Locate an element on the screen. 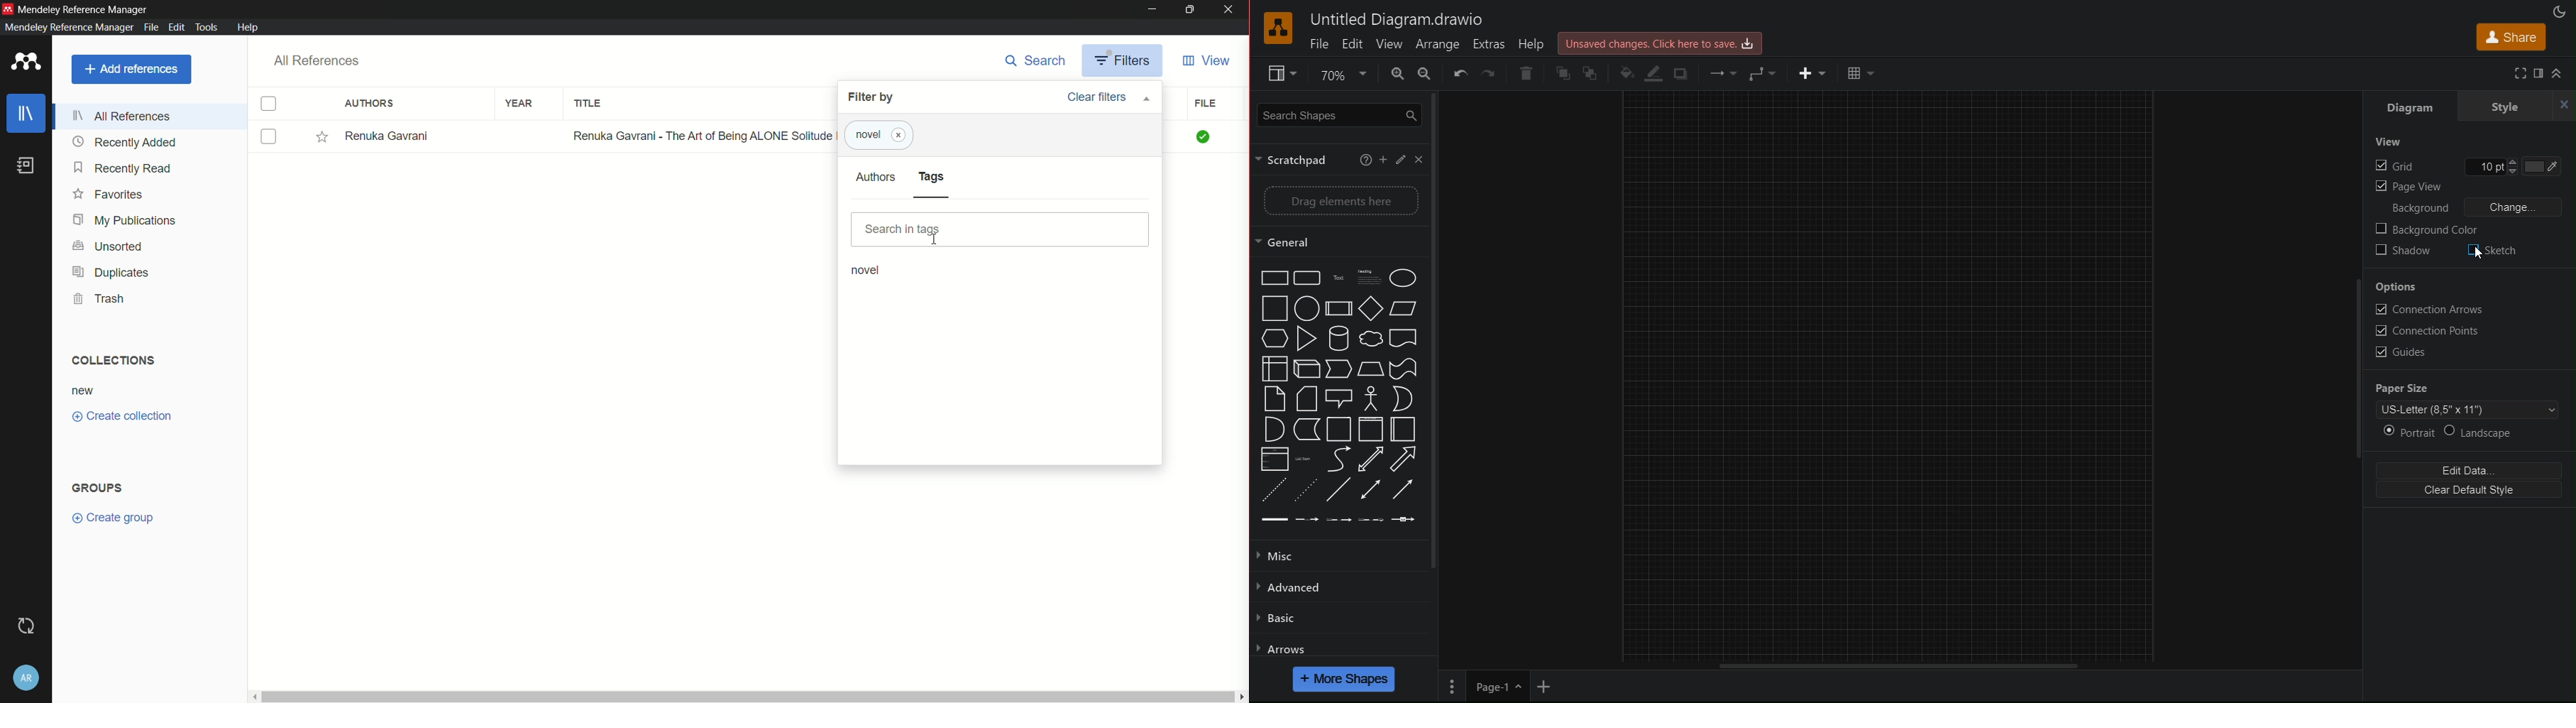 The width and height of the screenshot is (2576, 728). Edit is located at coordinates (1355, 45).